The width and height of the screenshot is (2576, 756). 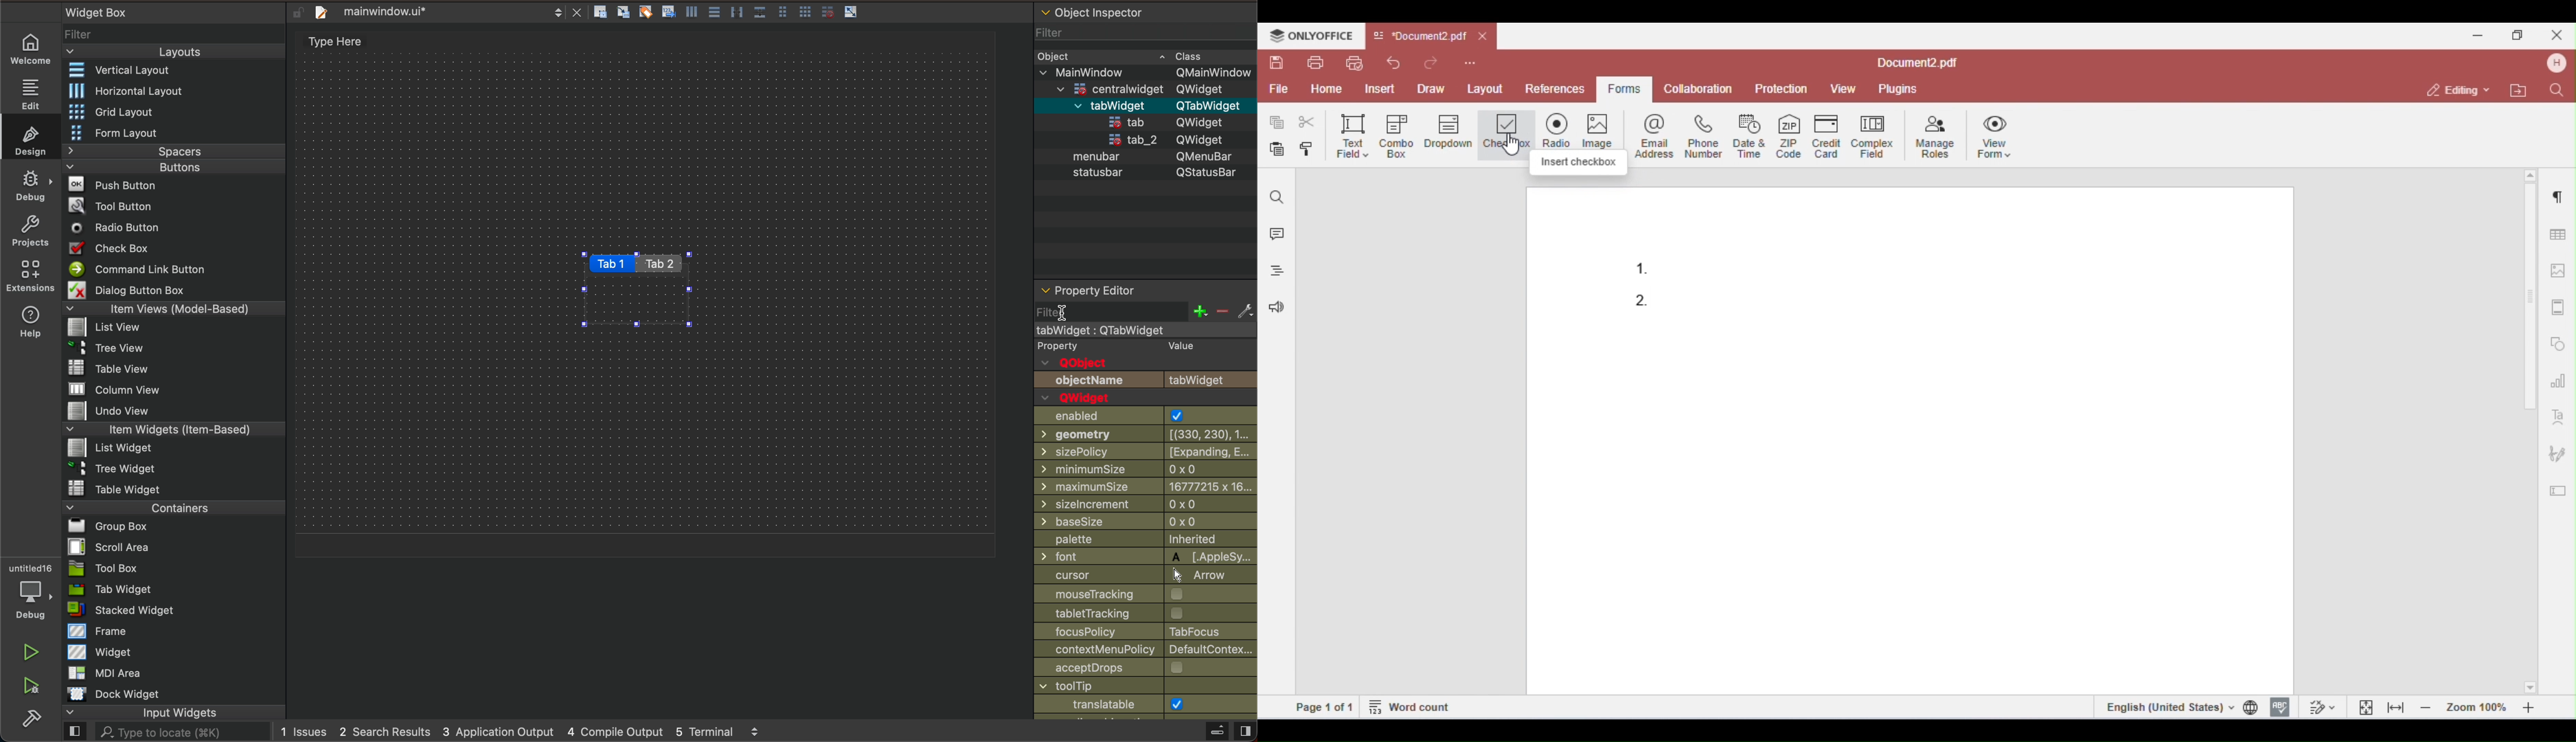 I want to click on palette, so click(x=1146, y=538).